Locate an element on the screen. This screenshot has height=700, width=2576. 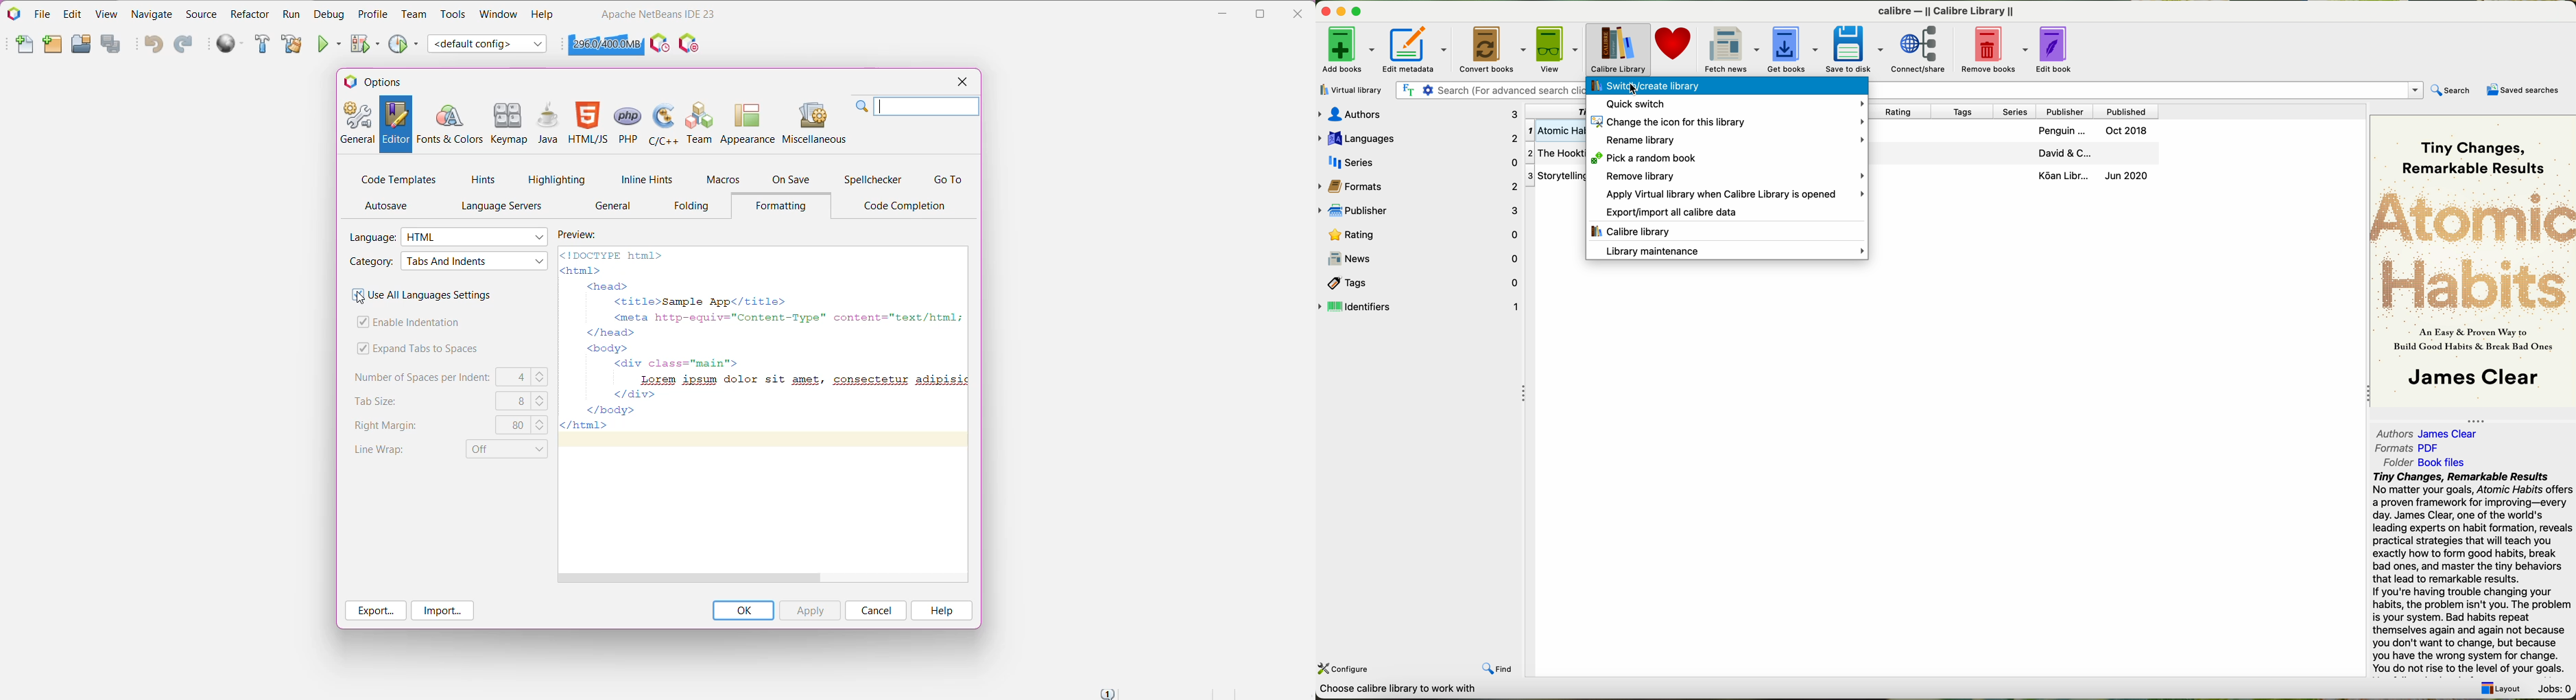
collapse is located at coordinates (2481, 418).